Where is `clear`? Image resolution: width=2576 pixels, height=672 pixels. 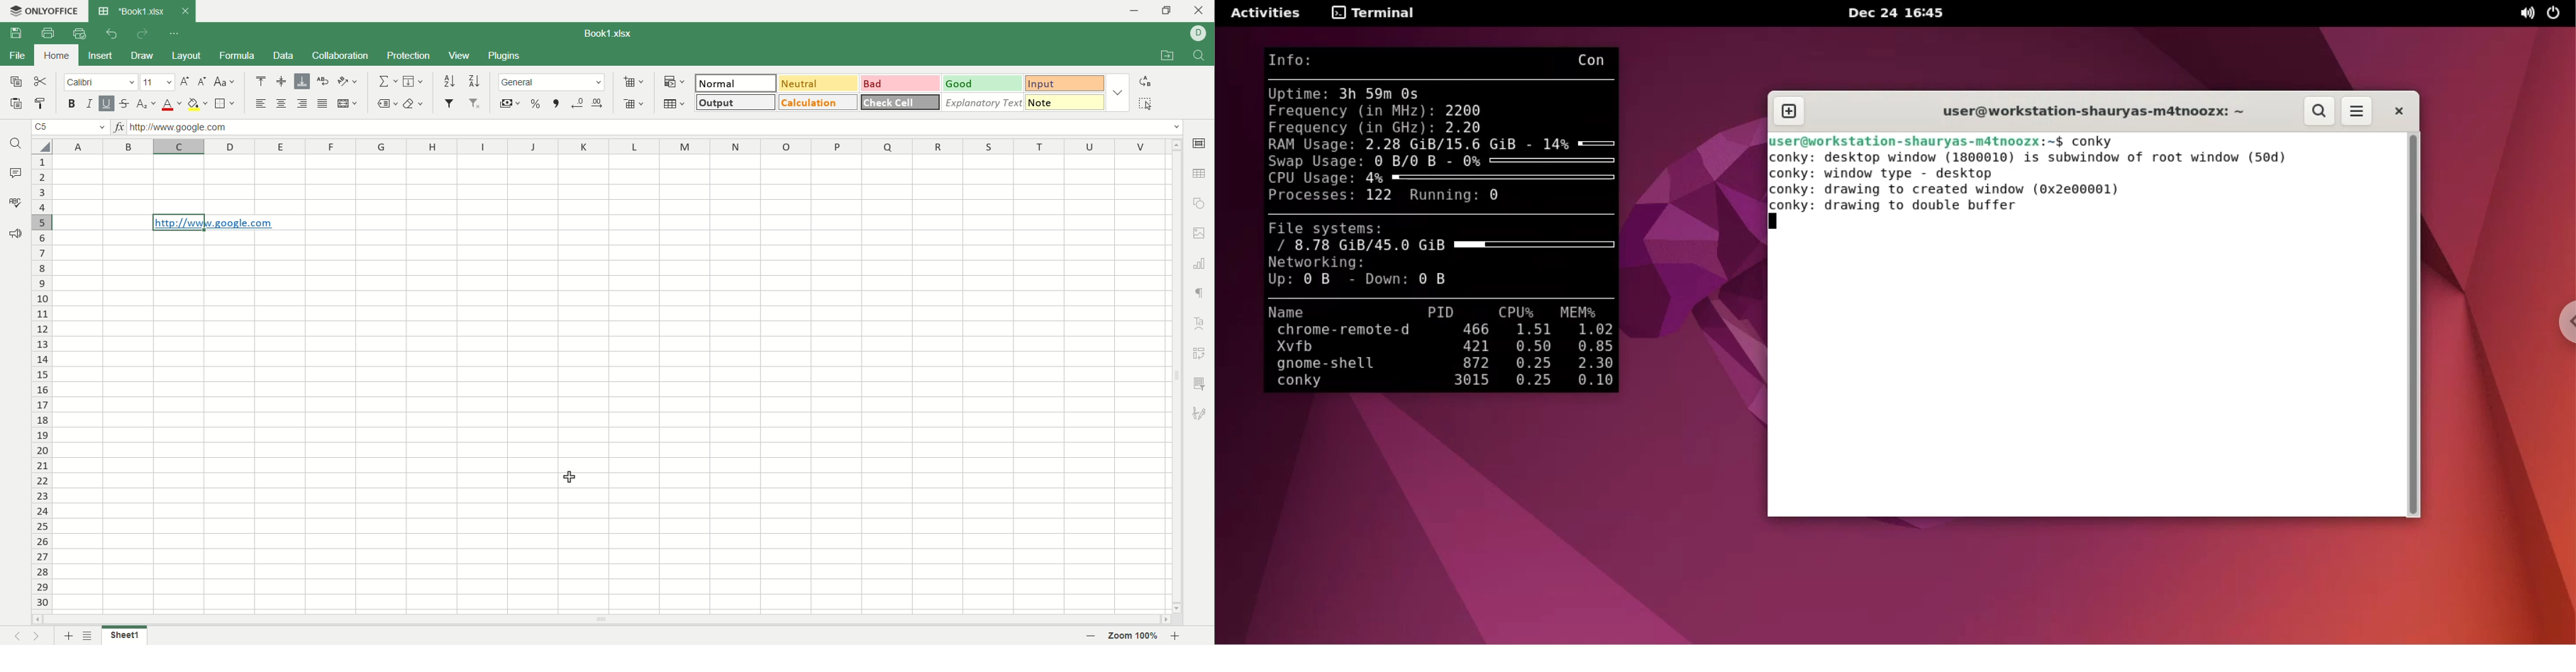 clear is located at coordinates (417, 102).